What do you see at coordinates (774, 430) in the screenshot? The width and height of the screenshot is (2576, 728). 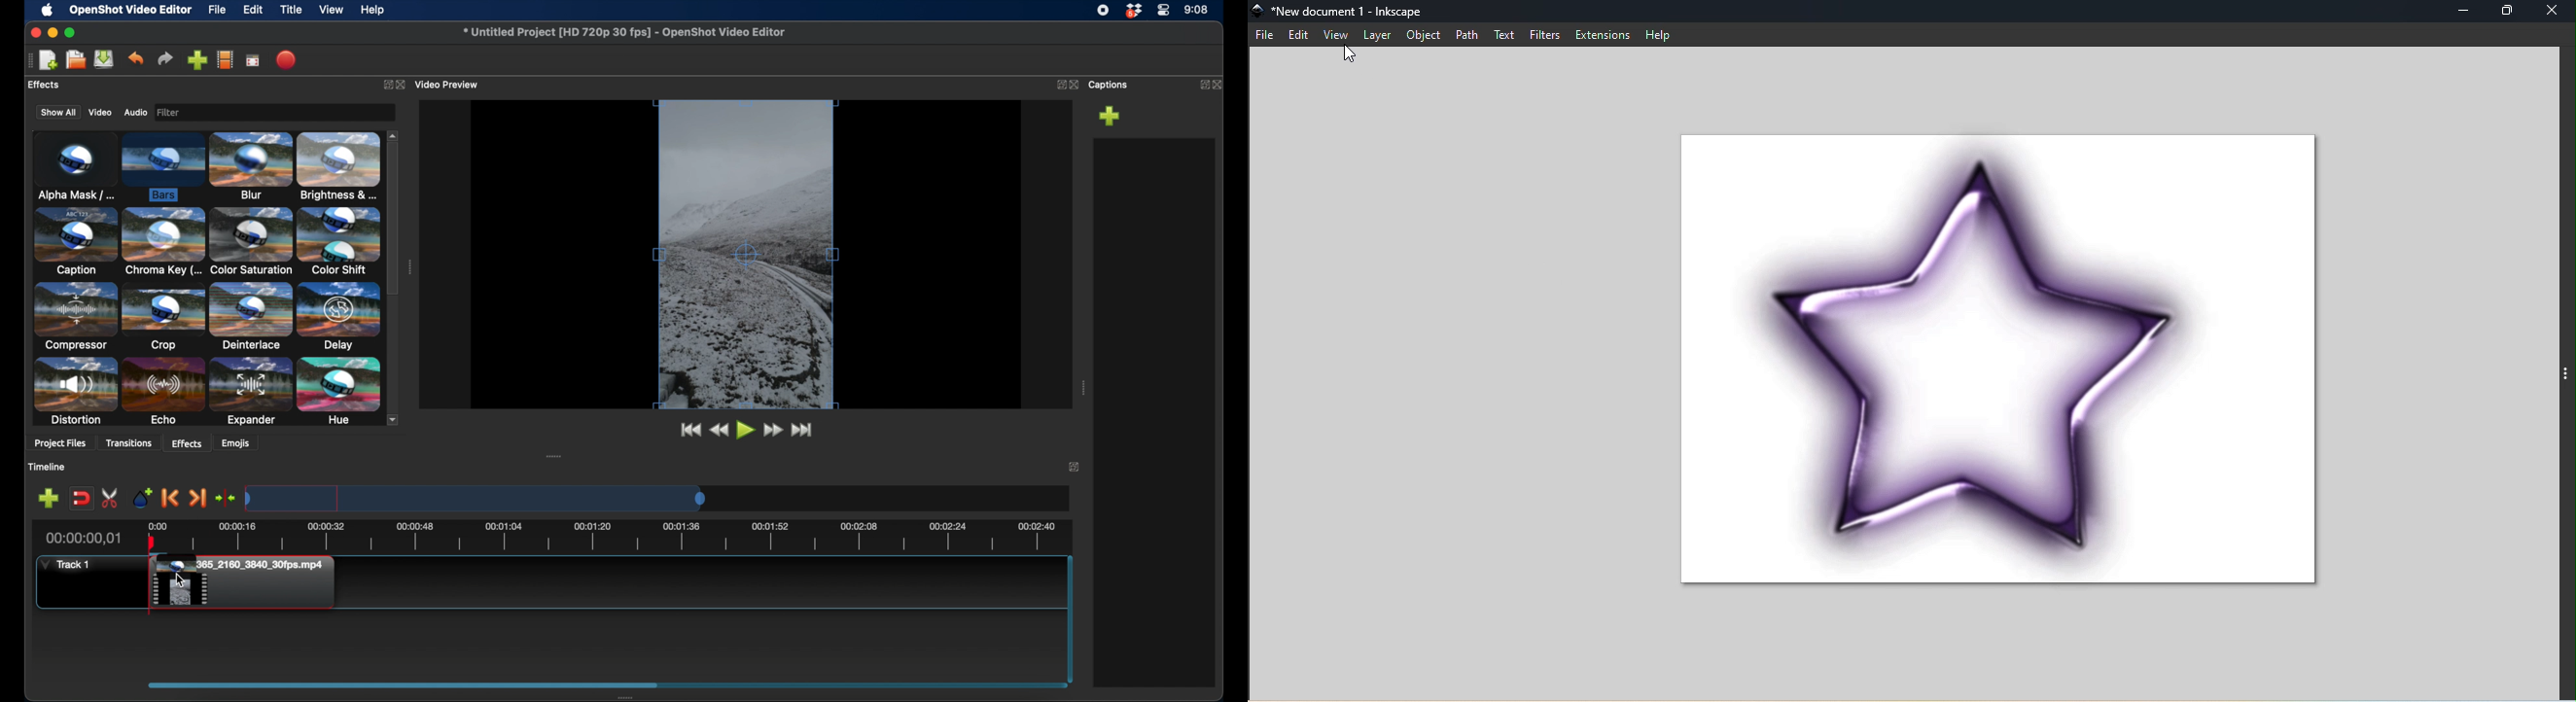 I see `fast forward` at bounding box center [774, 430].